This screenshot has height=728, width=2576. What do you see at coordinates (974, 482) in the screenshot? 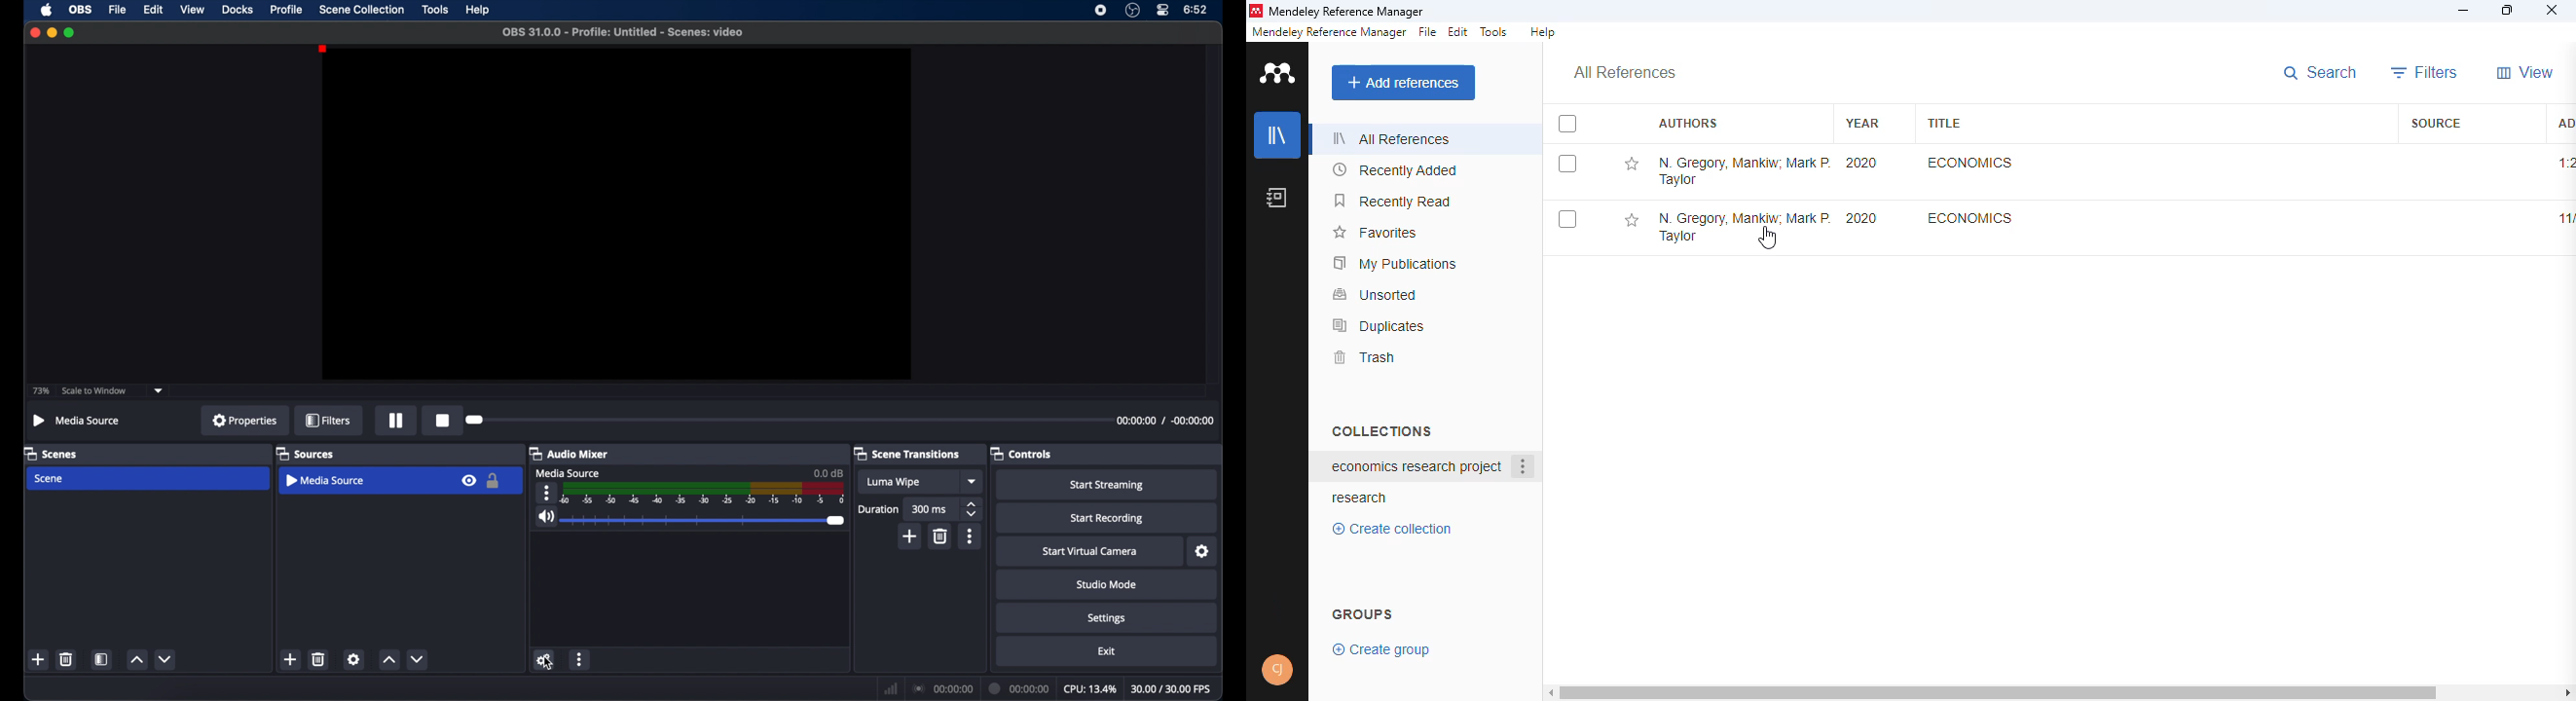
I see `dropdown` at bounding box center [974, 482].